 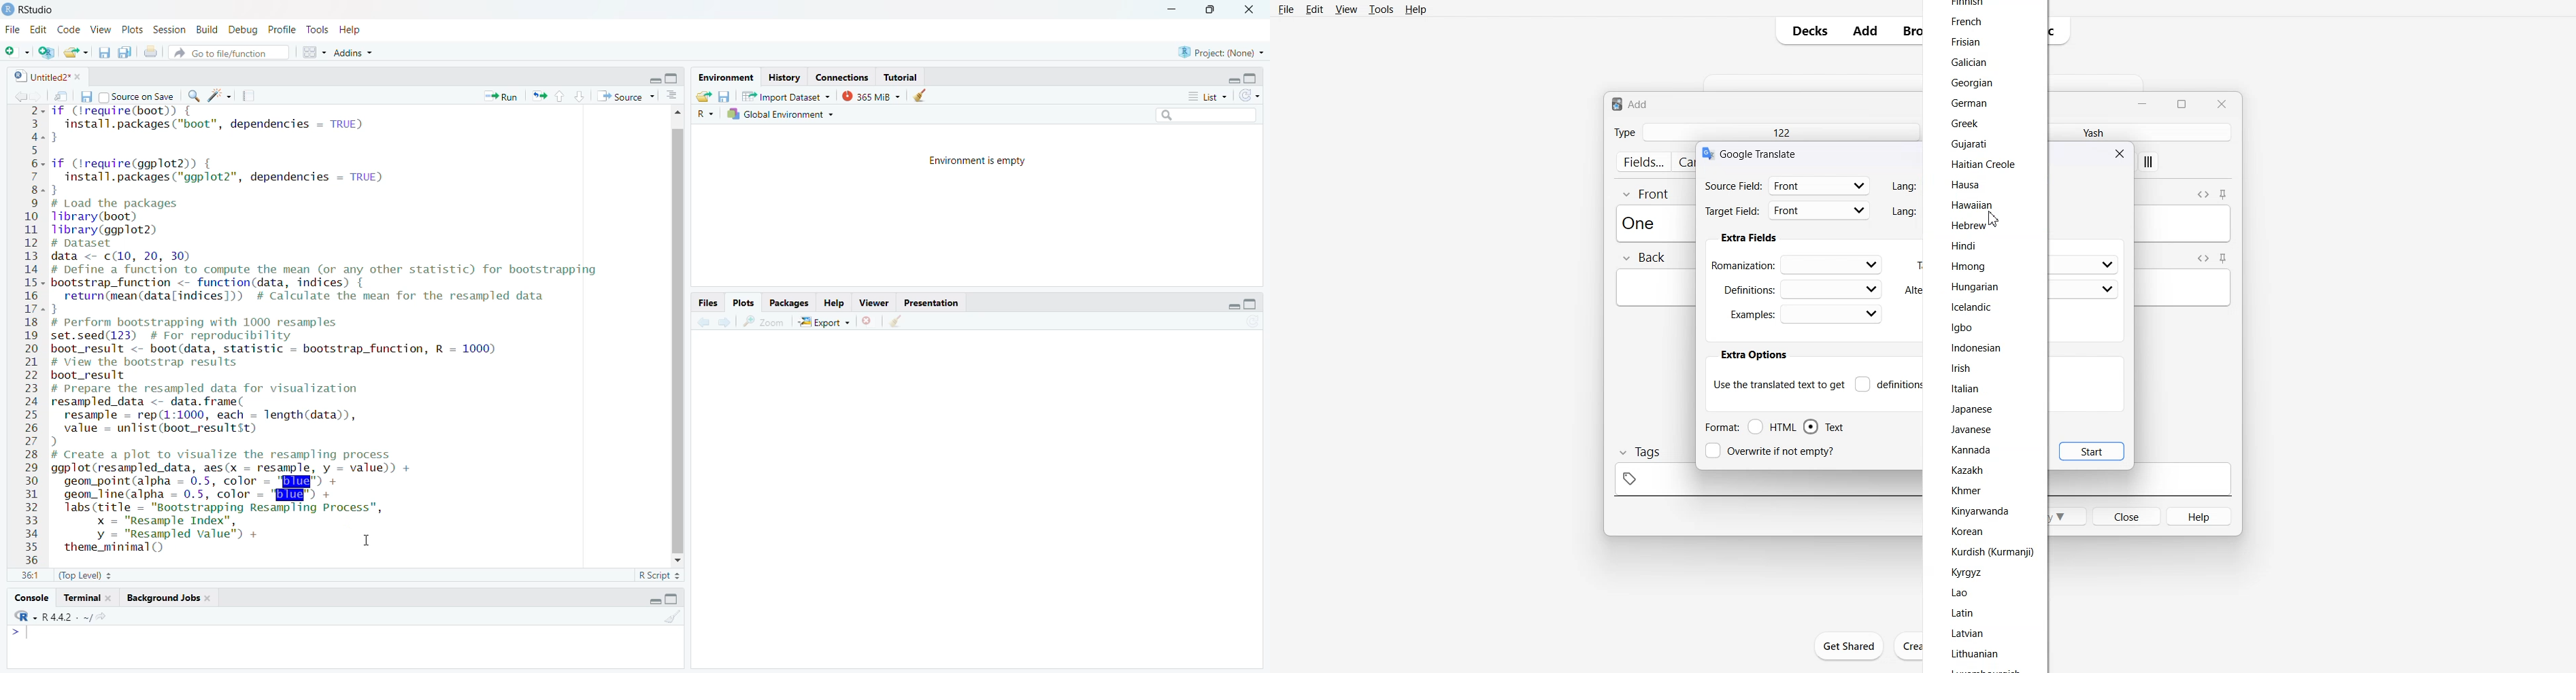 I want to click on (Top Level) , so click(x=85, y=576).